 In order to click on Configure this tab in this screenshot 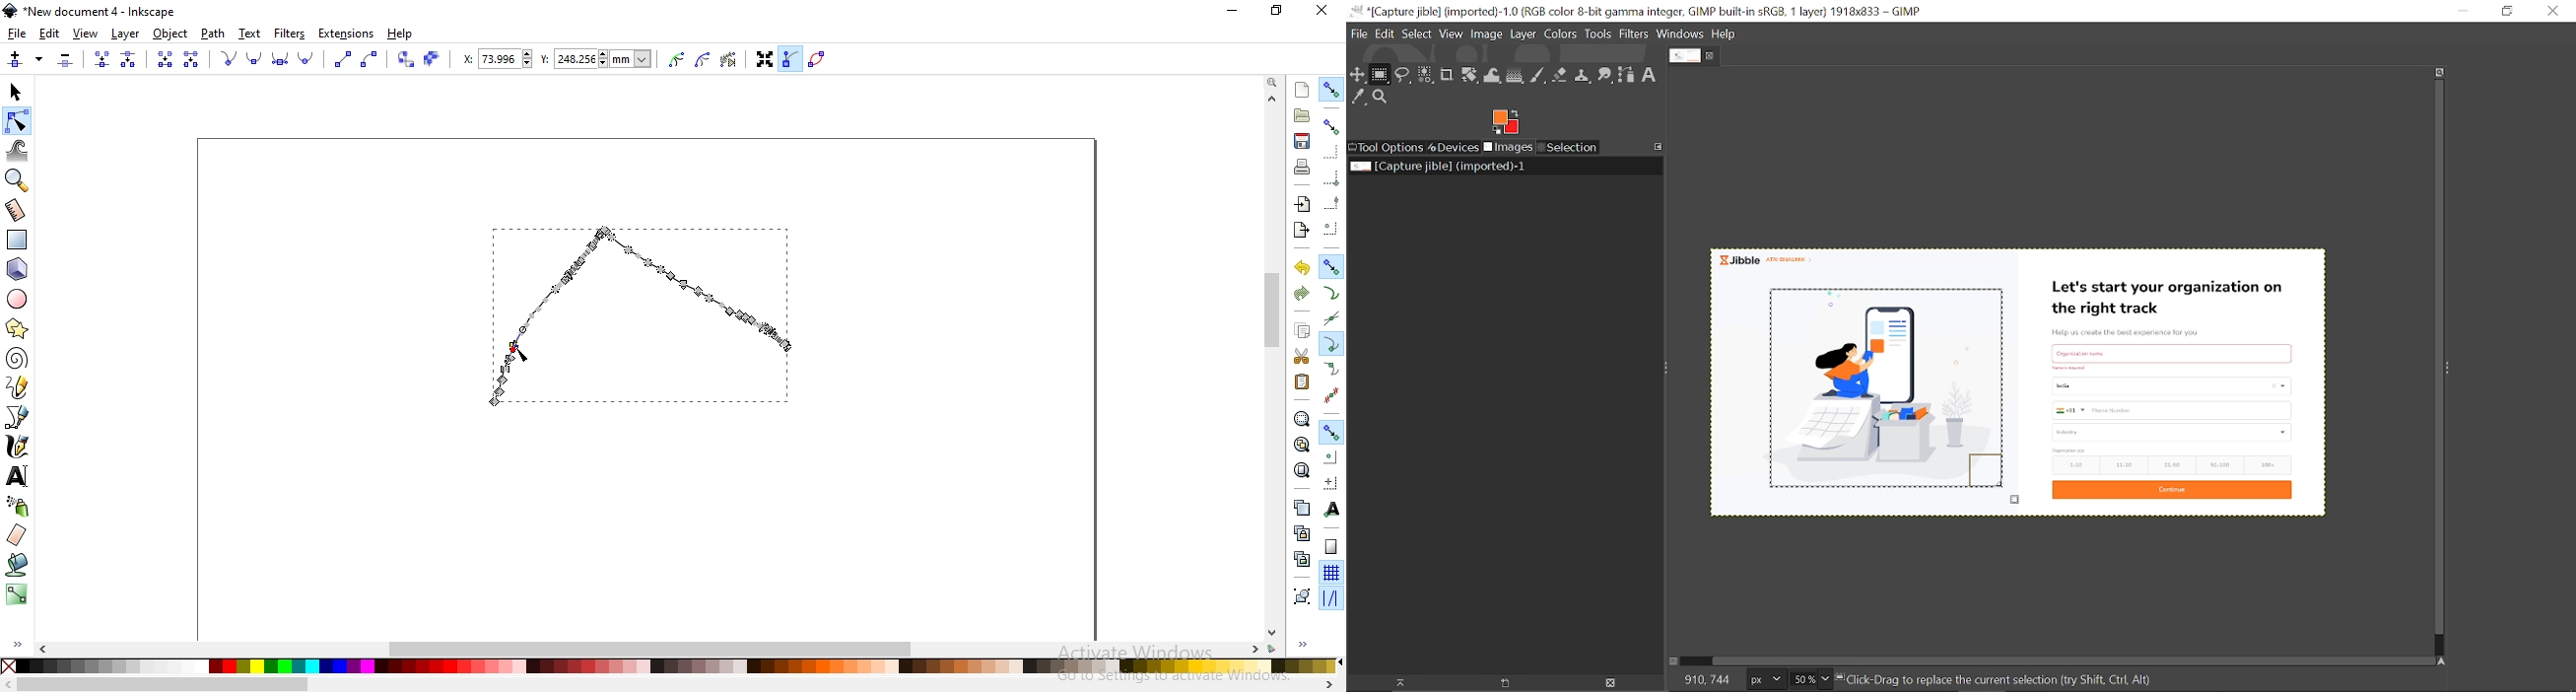, I will do `click(1659, 146)`.